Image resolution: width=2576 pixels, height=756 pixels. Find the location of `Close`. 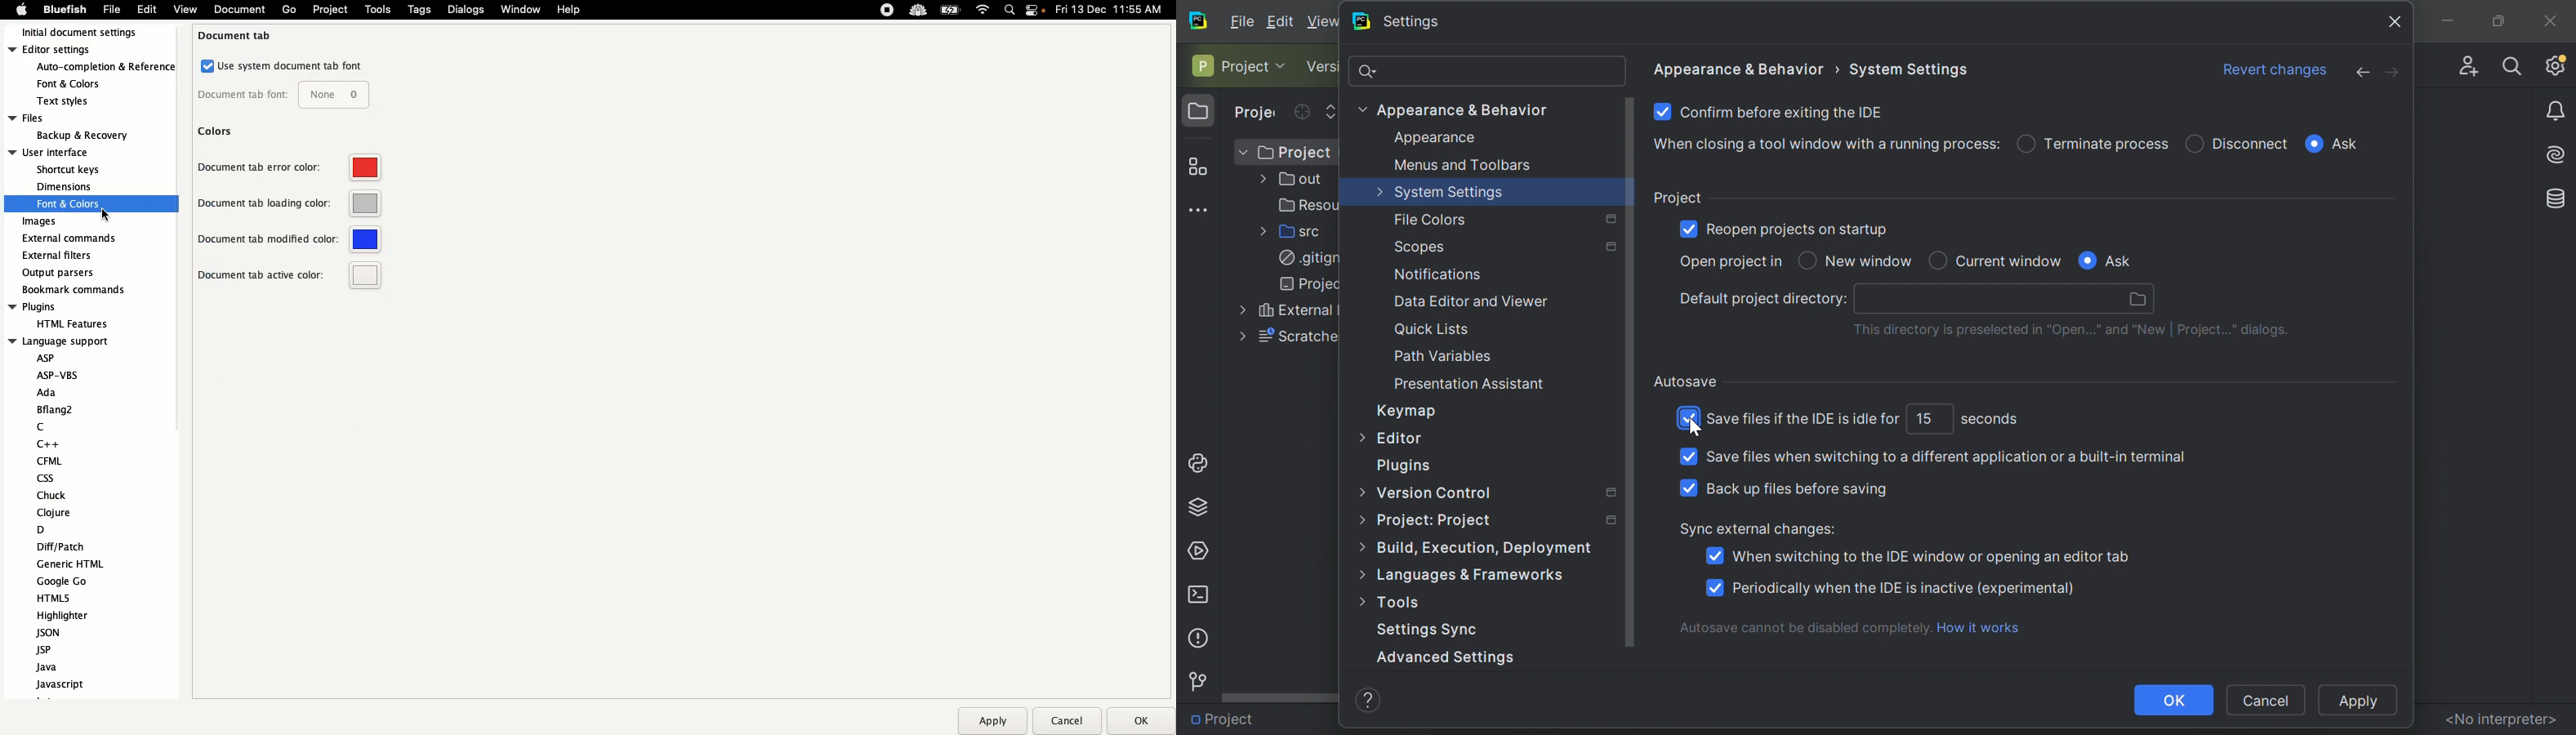

Close is located at coordinates (2397, 20).